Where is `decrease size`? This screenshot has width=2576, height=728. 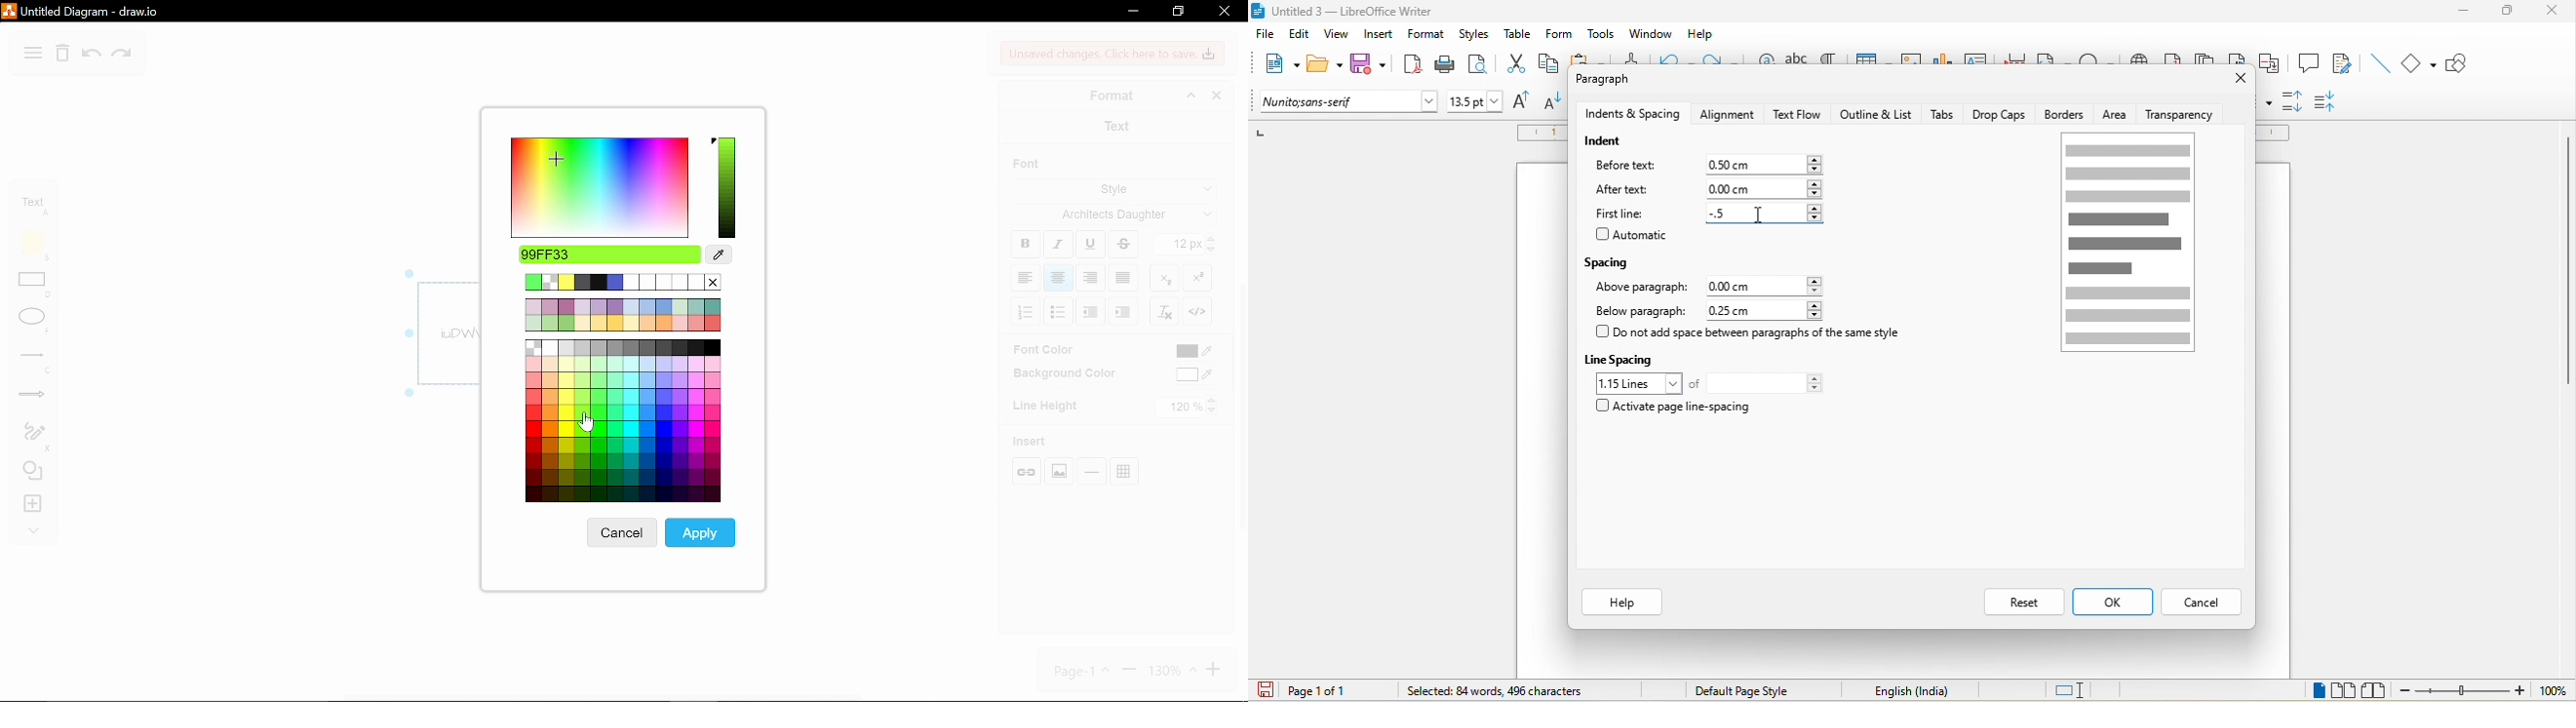
decrease size is located at coordinates (1555, 100).